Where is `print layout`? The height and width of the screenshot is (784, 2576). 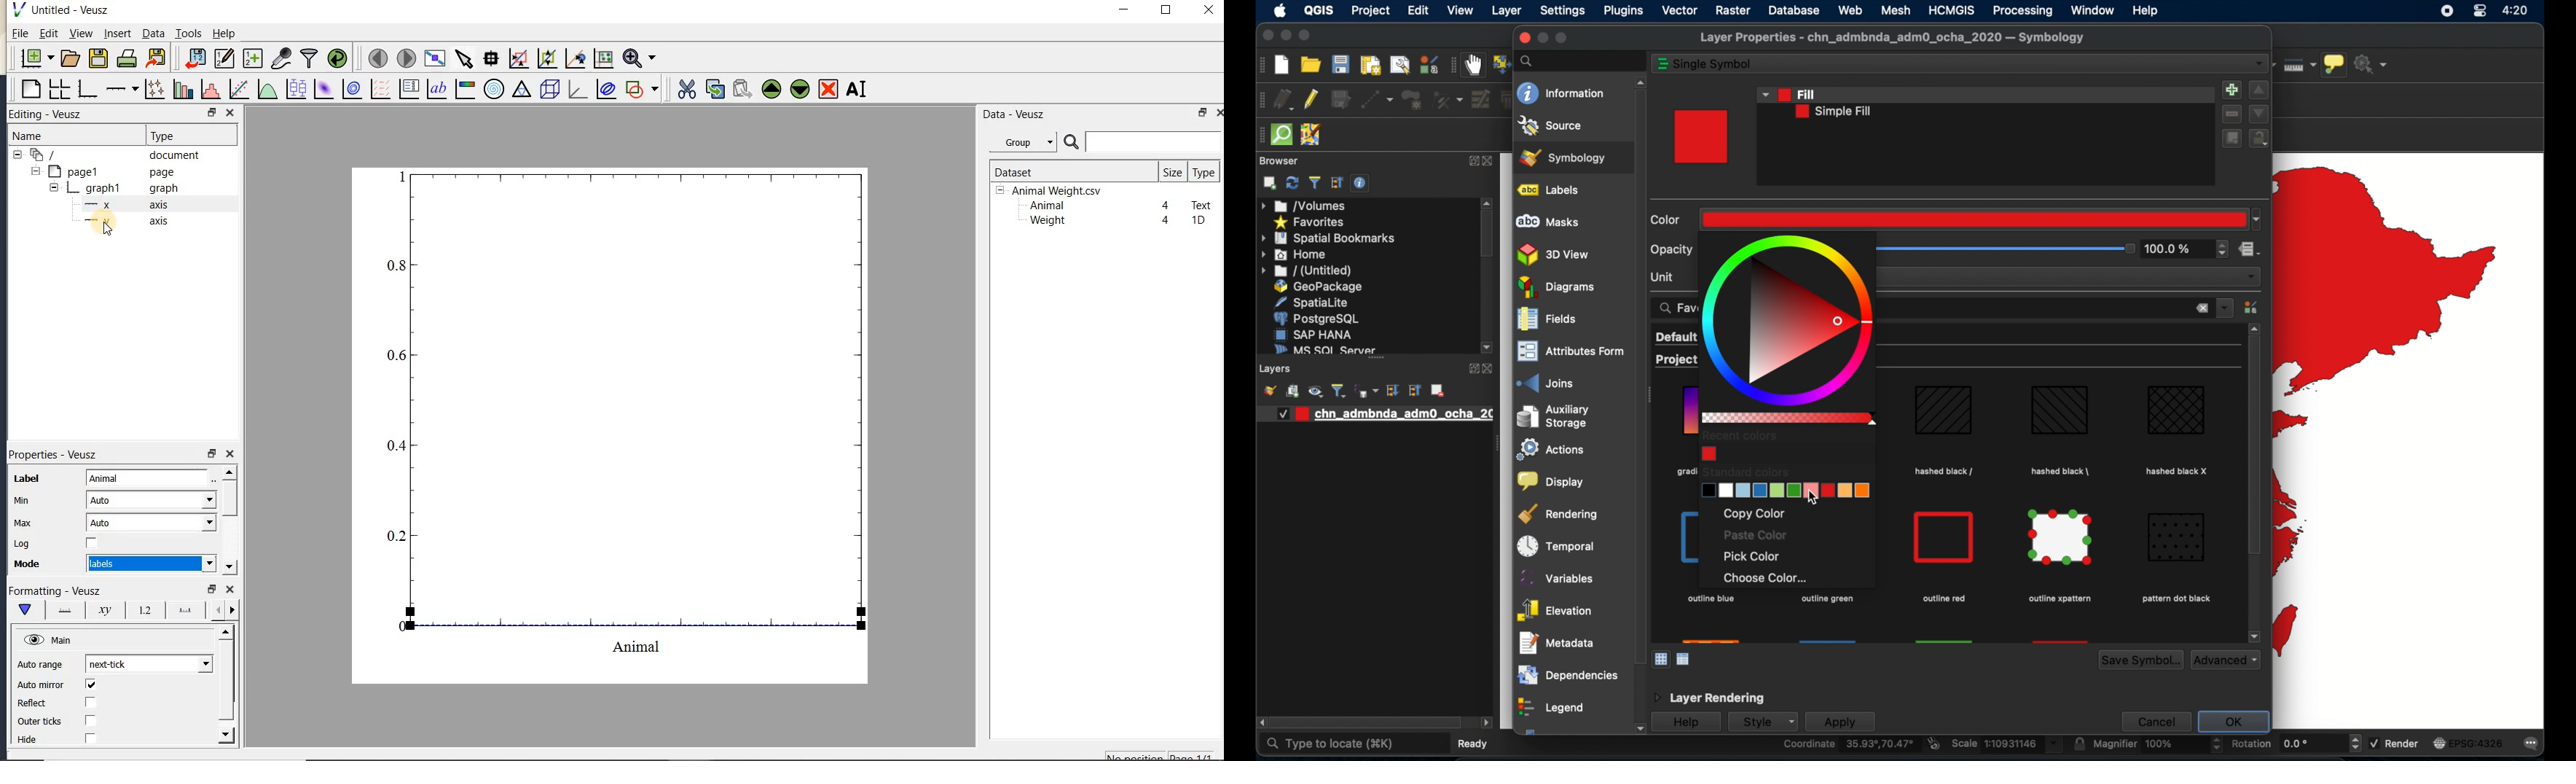 print layout is located at coordinates (1369, 66).